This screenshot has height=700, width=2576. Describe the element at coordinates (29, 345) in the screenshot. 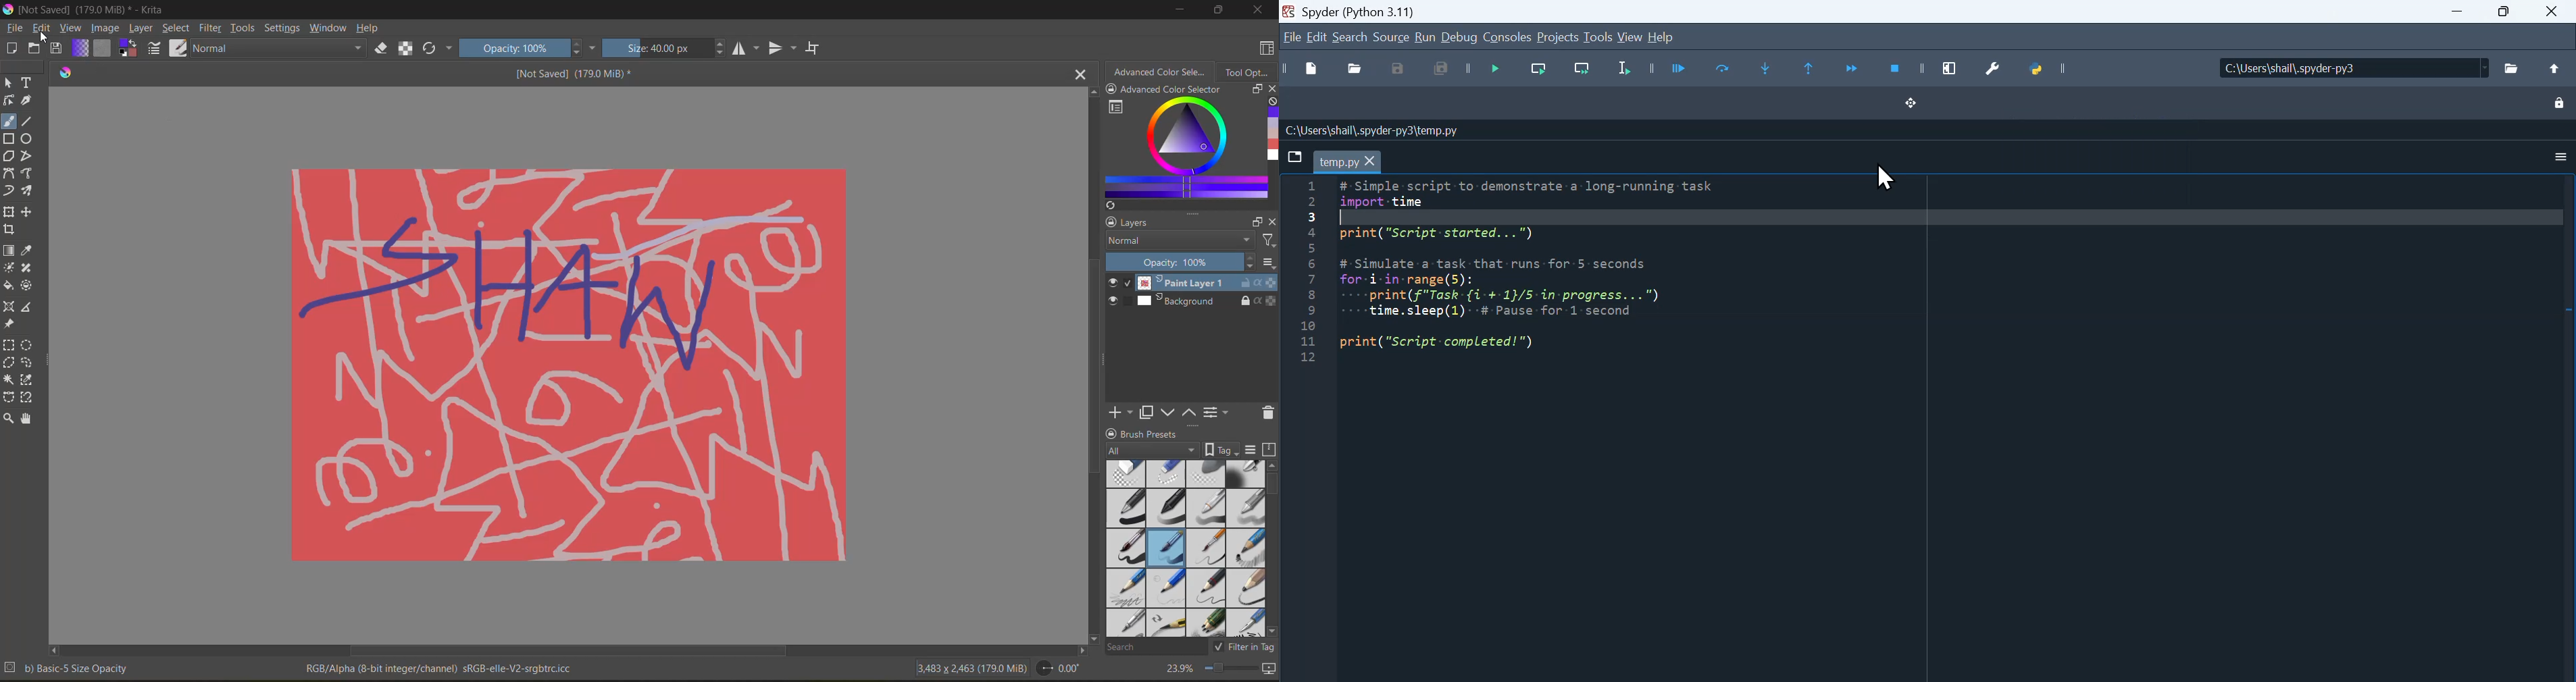

I see `elliptical selection tool` at that location.